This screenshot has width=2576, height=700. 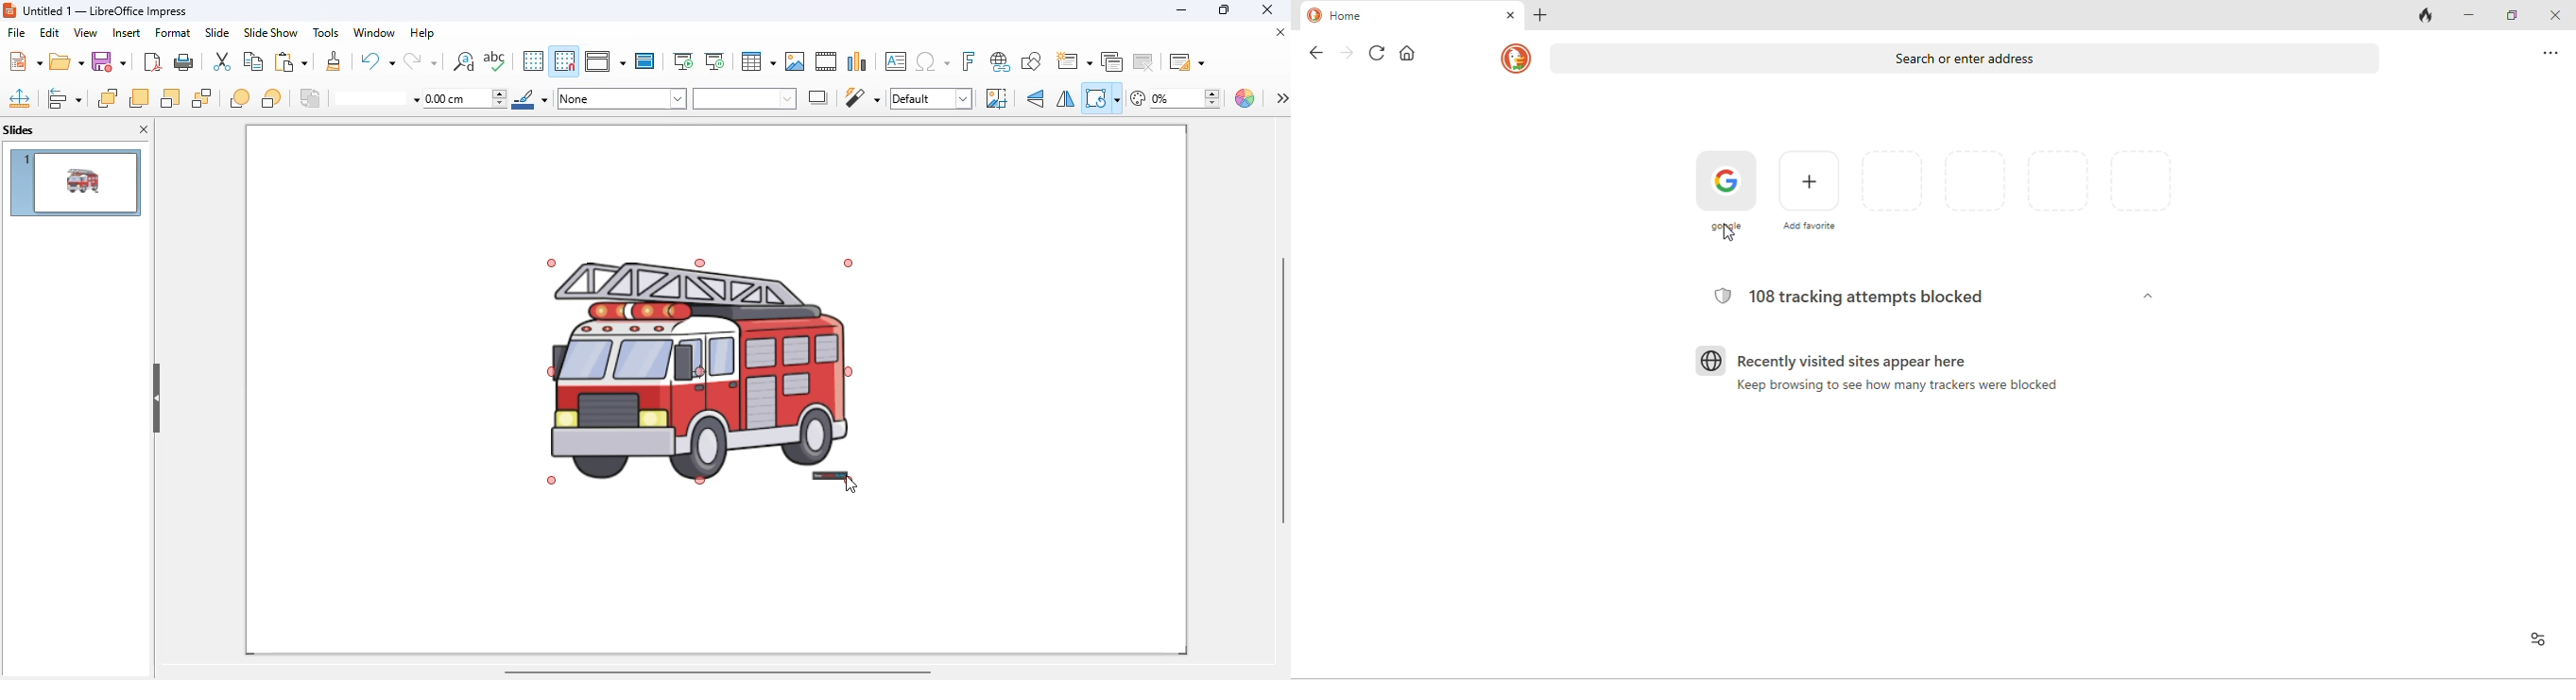 What do you see at coordinates (2555, 16) in the screenshot?
I see `close` at bounding box center [2555, 16].